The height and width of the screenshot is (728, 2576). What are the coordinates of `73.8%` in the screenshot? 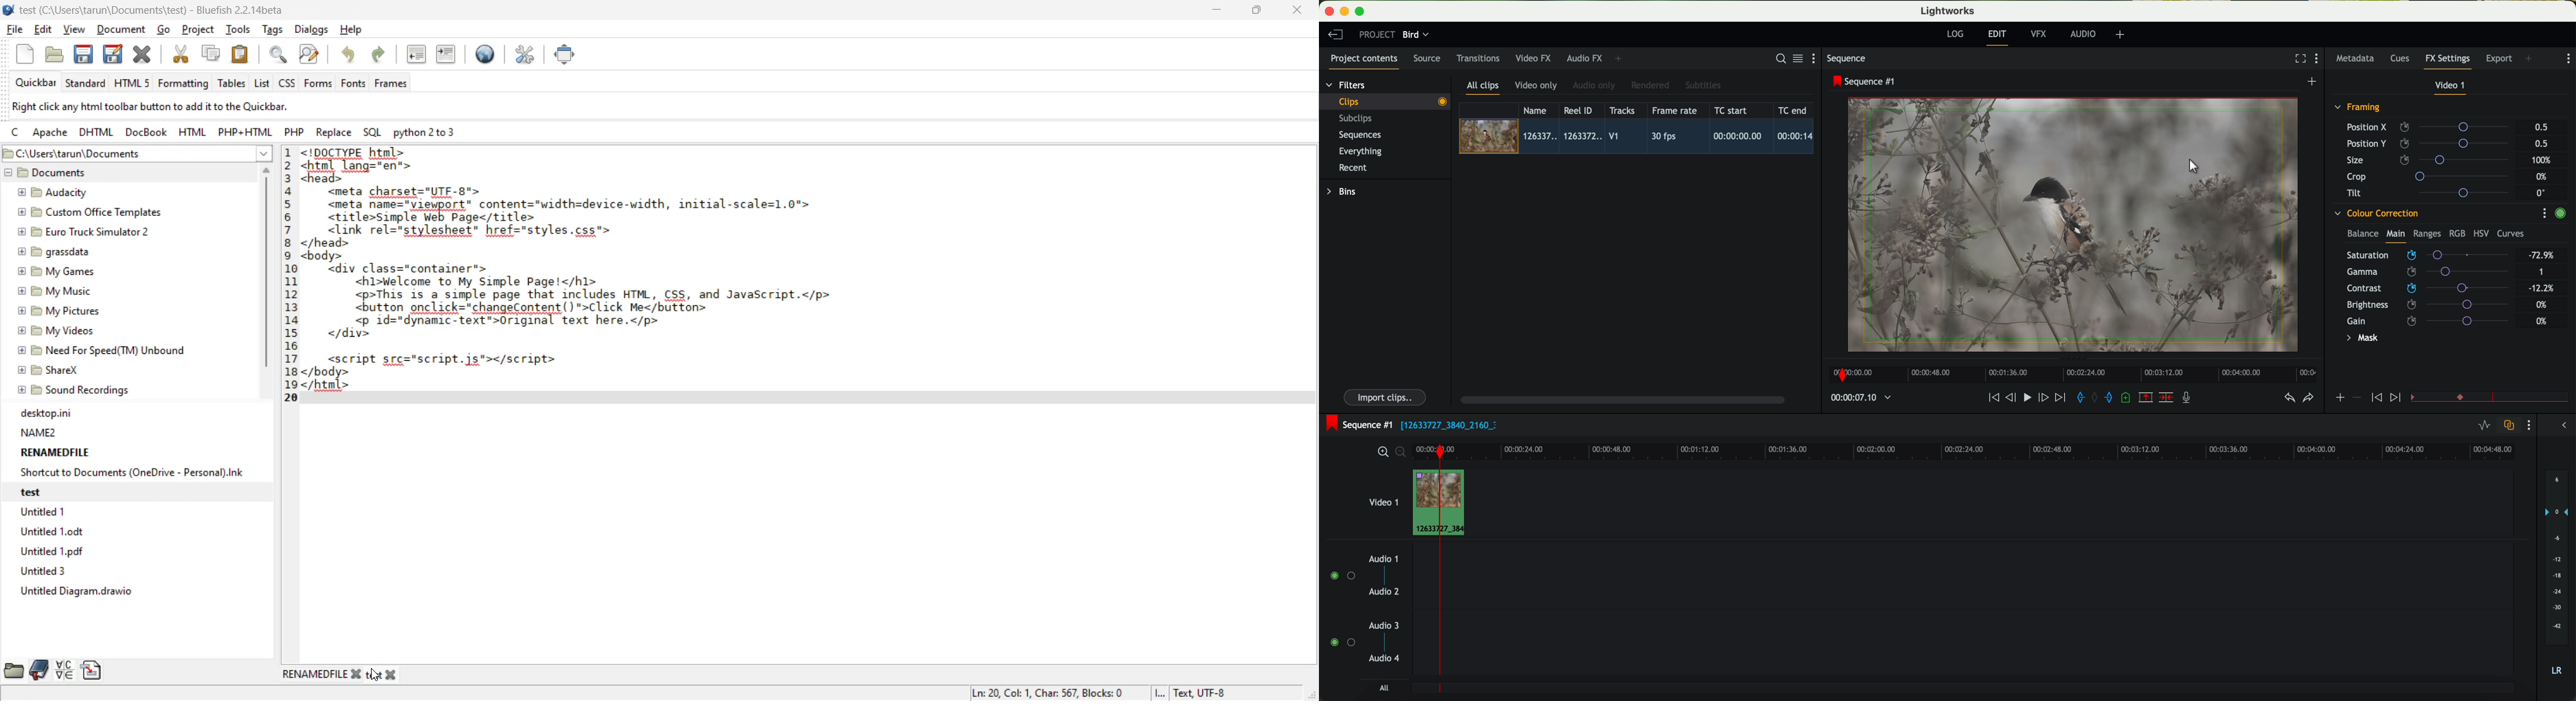 It's located at (2542, 256).